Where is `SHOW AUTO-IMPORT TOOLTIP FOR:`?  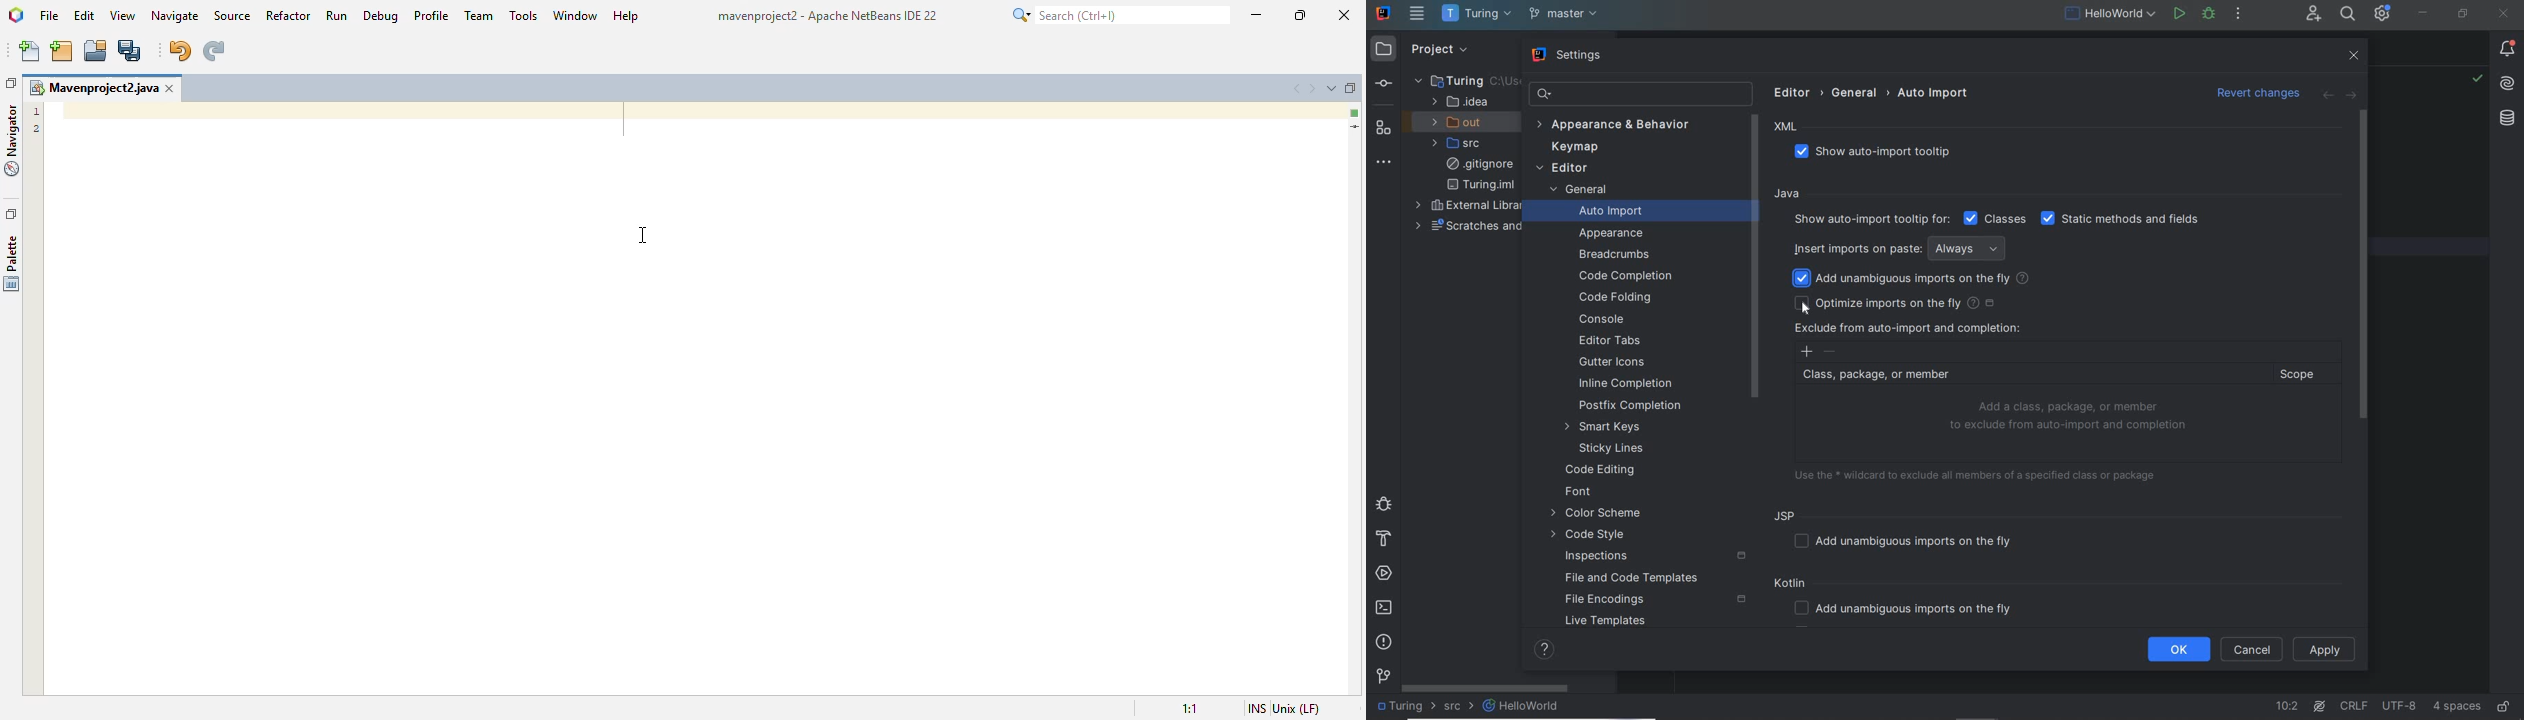
SHOW AUTO-IMPORT TOOLTIP FOR: is located at coordinates (1870, 219).